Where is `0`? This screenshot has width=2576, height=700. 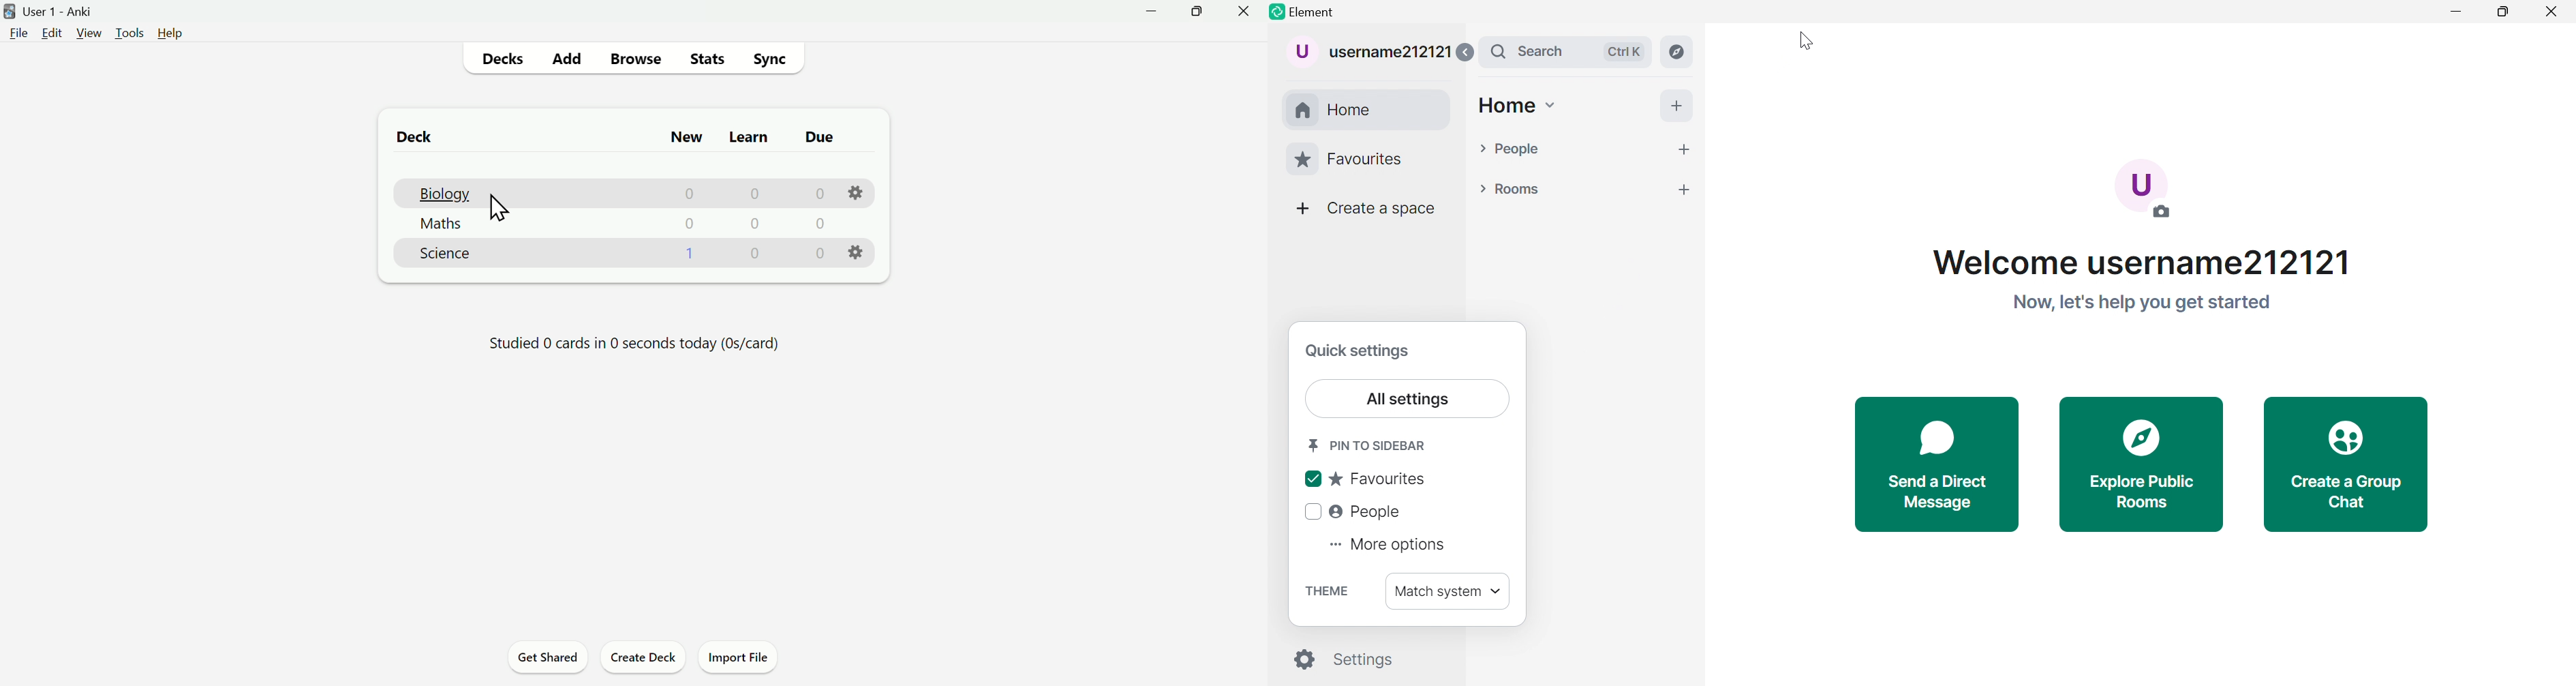 0 is located at coordinates (820, 254).